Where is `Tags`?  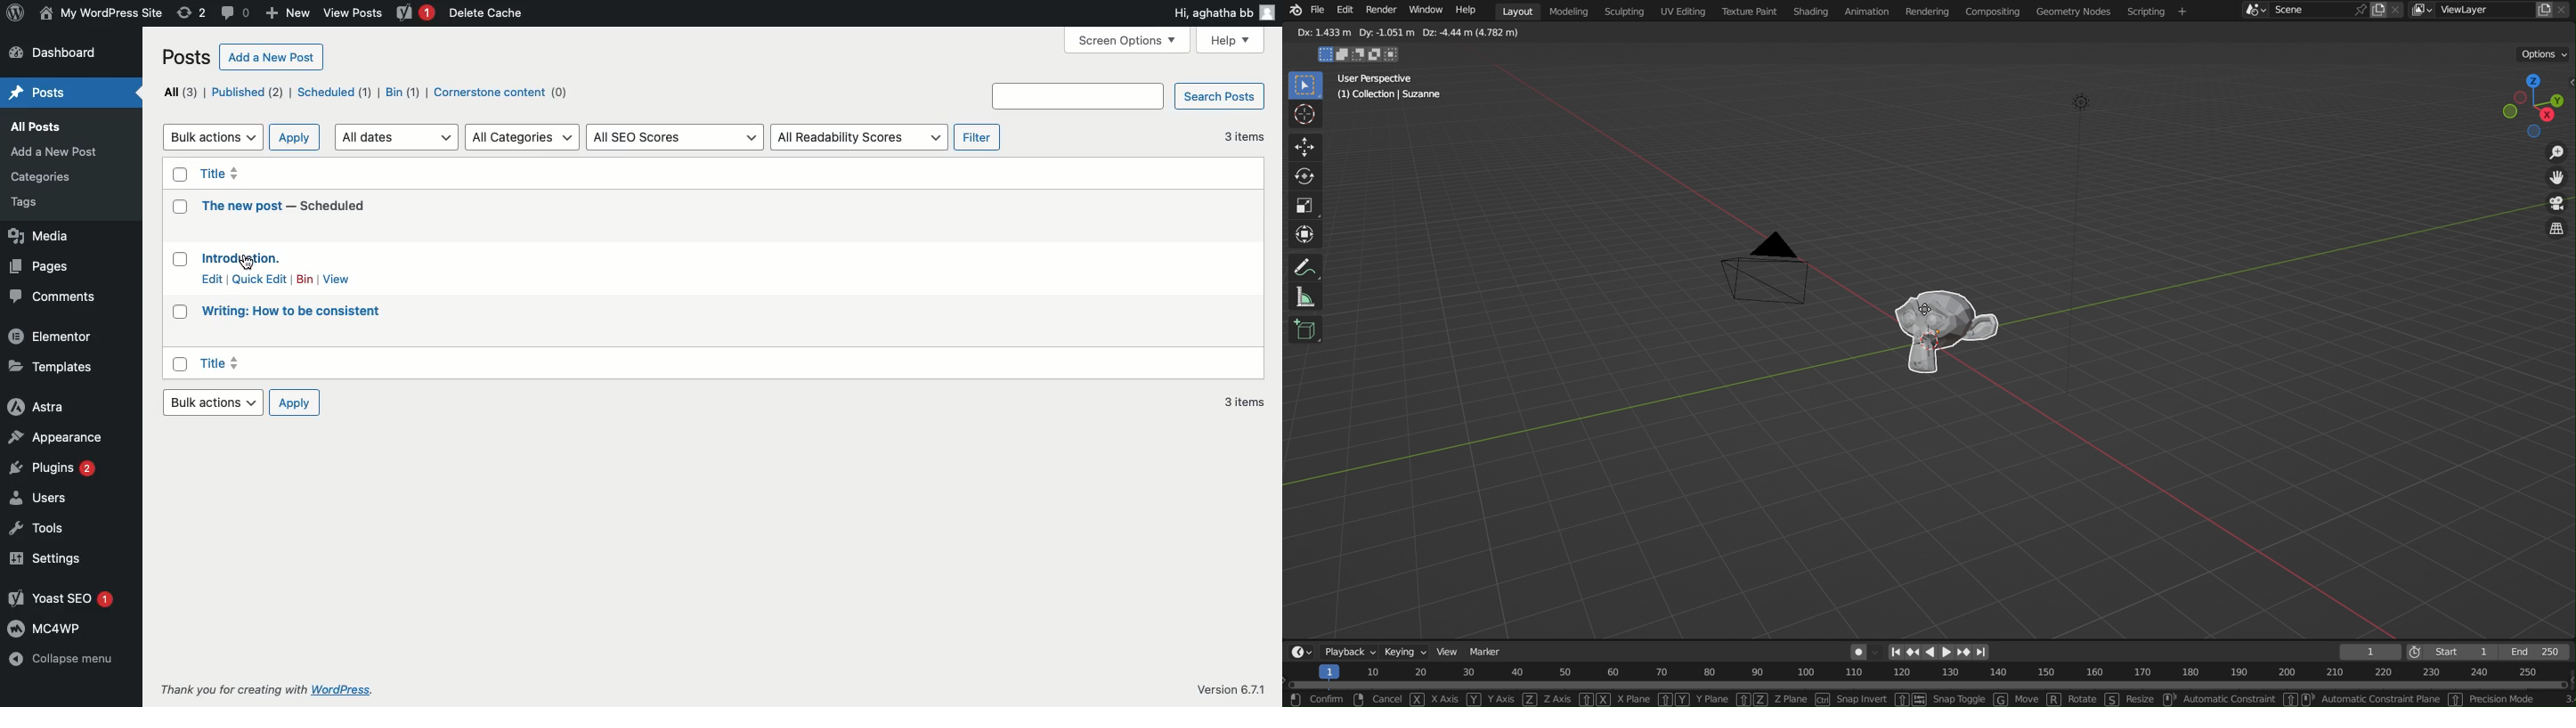 Tags is located at coordinates (44, 203).